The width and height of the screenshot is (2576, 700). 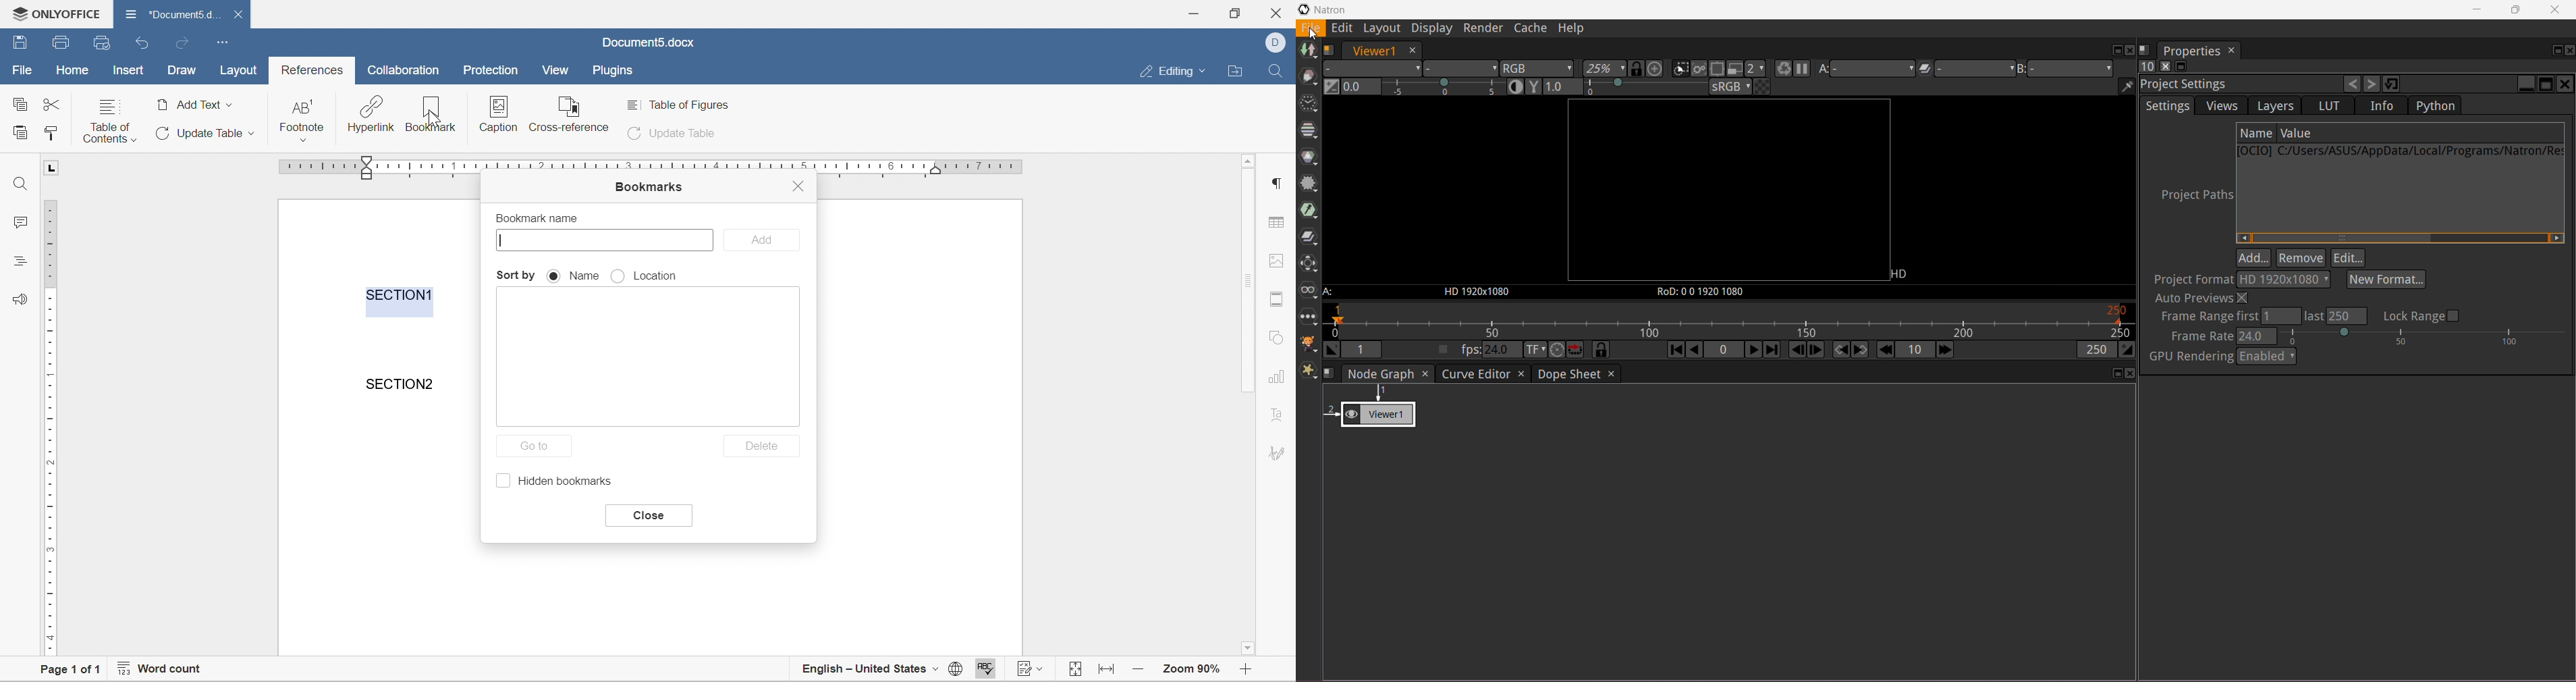 What do you see at coordinates (613, 72) in the screenshot?
I see `plugins` at bounding box center [613, 72].